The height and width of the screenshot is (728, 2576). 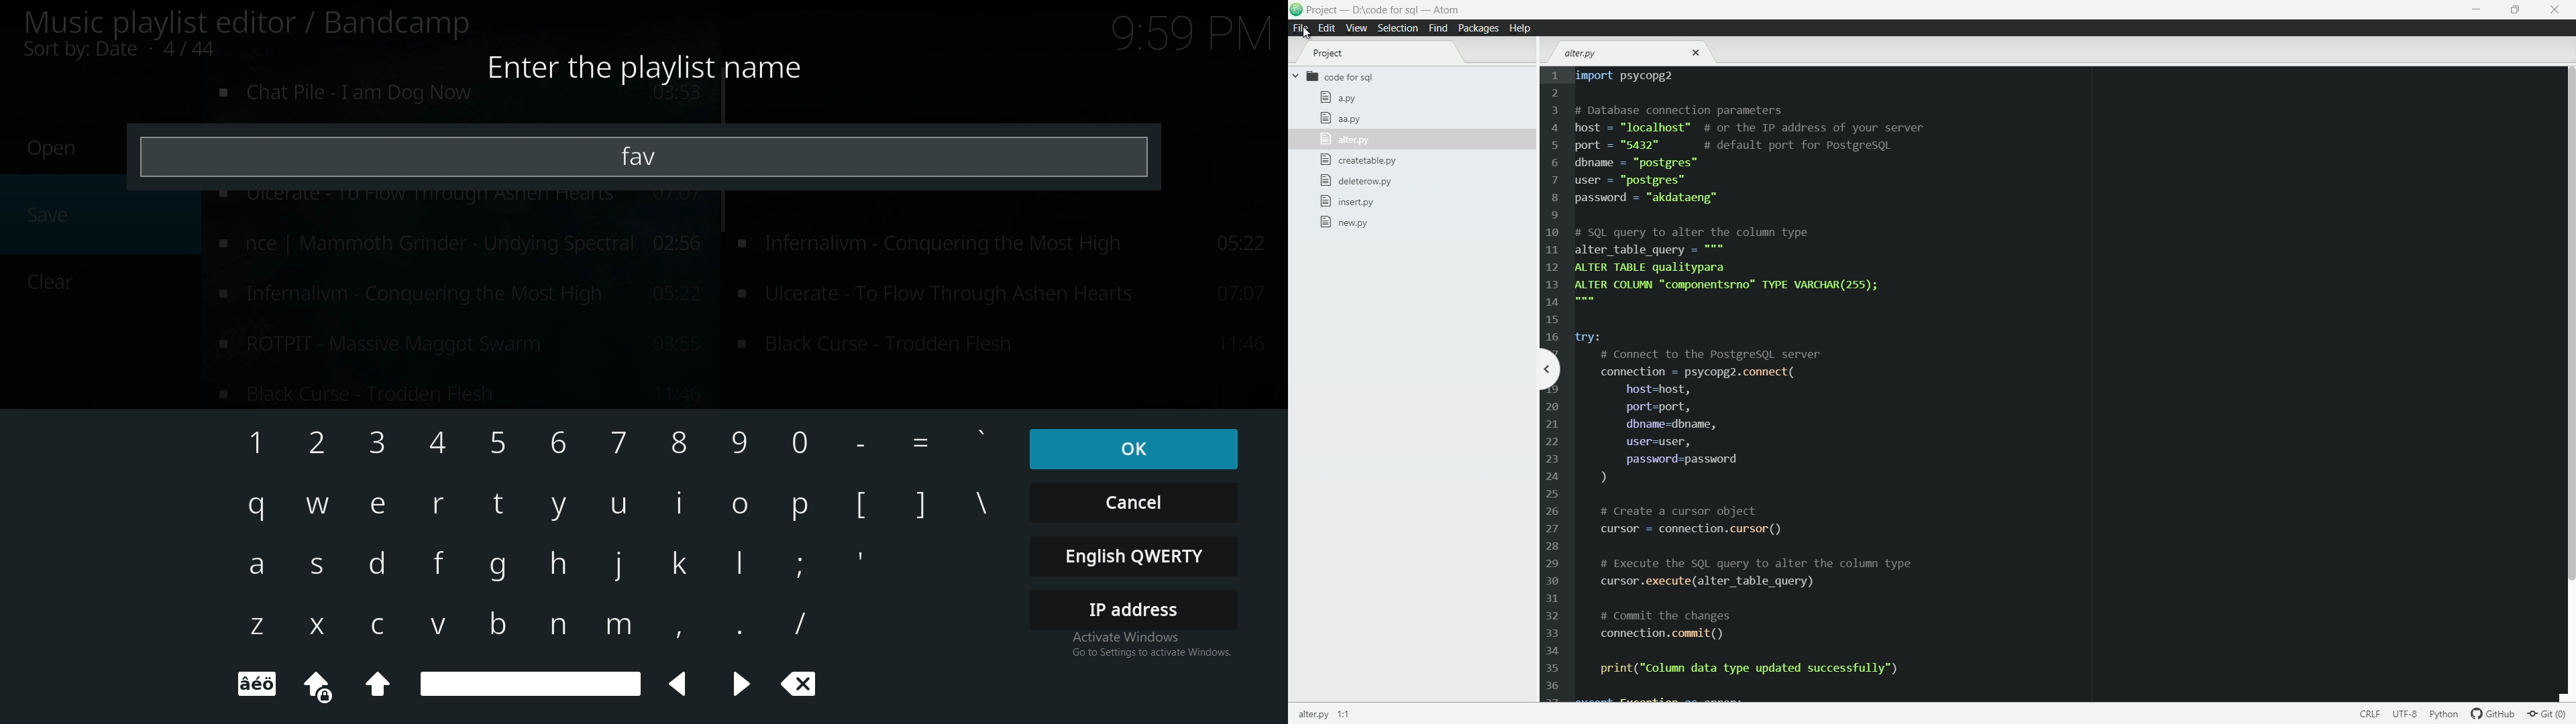 What do you see at coordinates (52, 149) in the screenshot?
I see `Open` at bounding box center [52, 149].